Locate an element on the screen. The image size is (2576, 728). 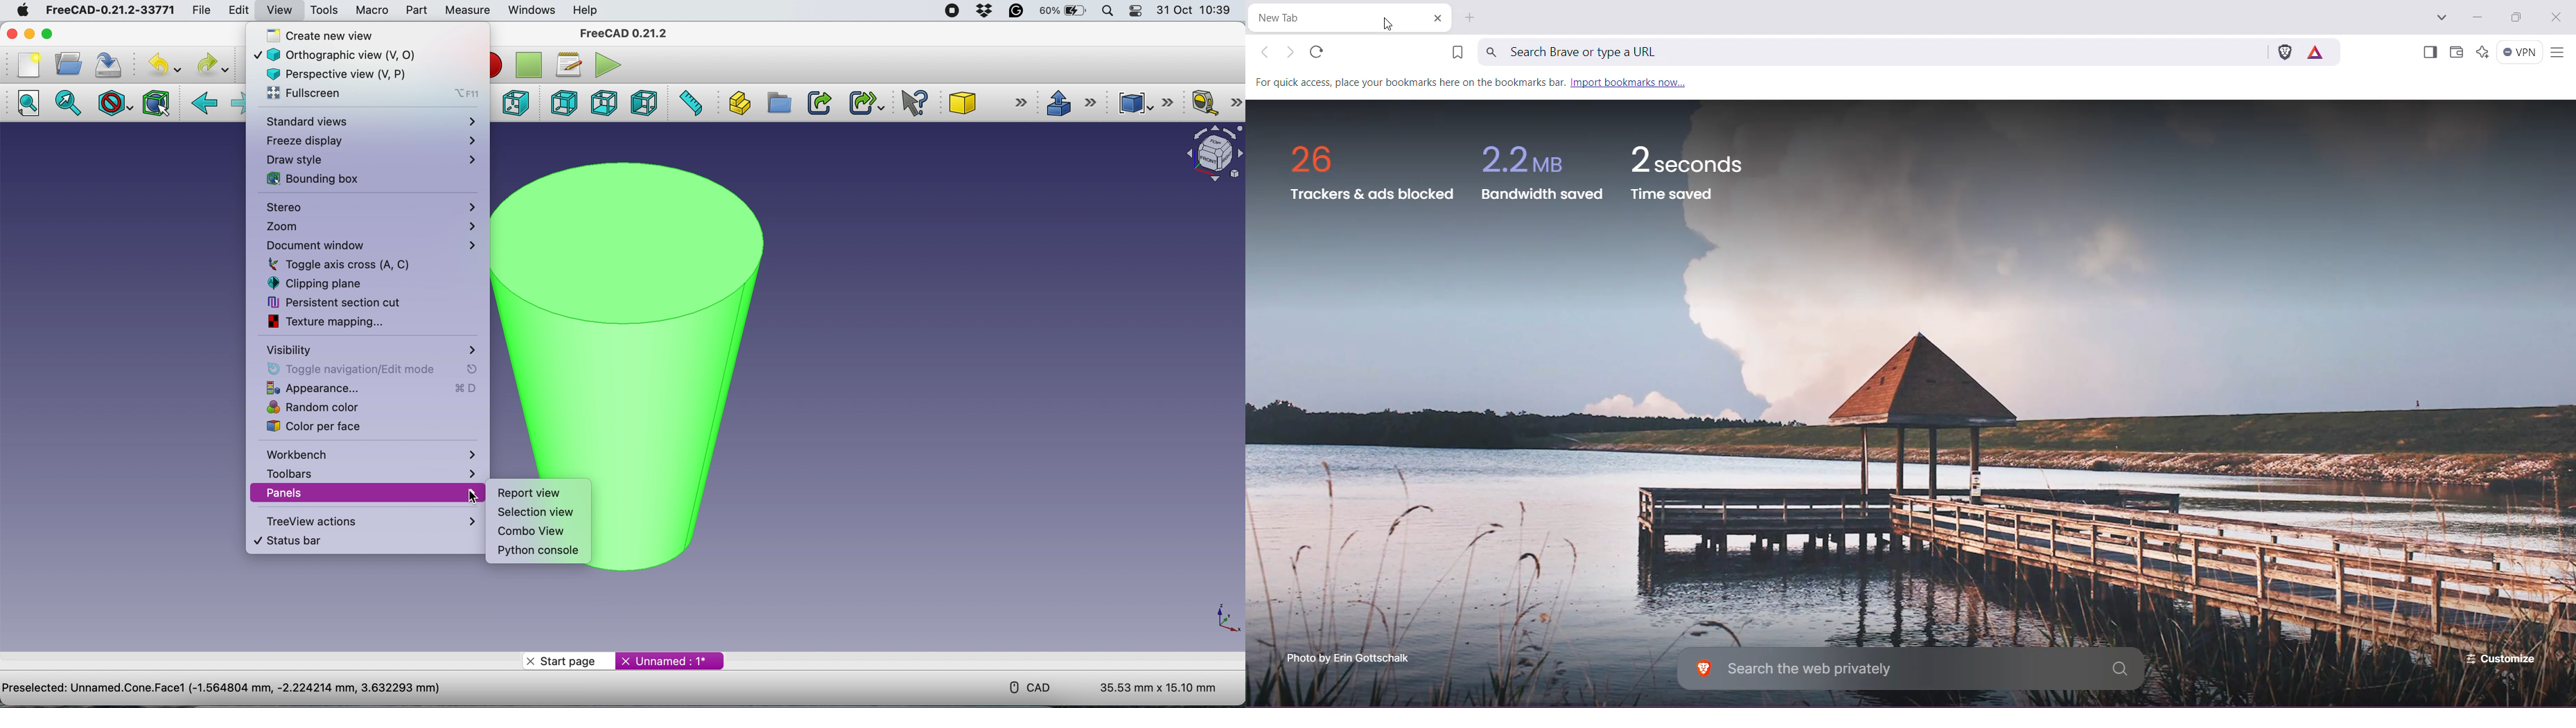
redo is located at coordinates (211, 64).